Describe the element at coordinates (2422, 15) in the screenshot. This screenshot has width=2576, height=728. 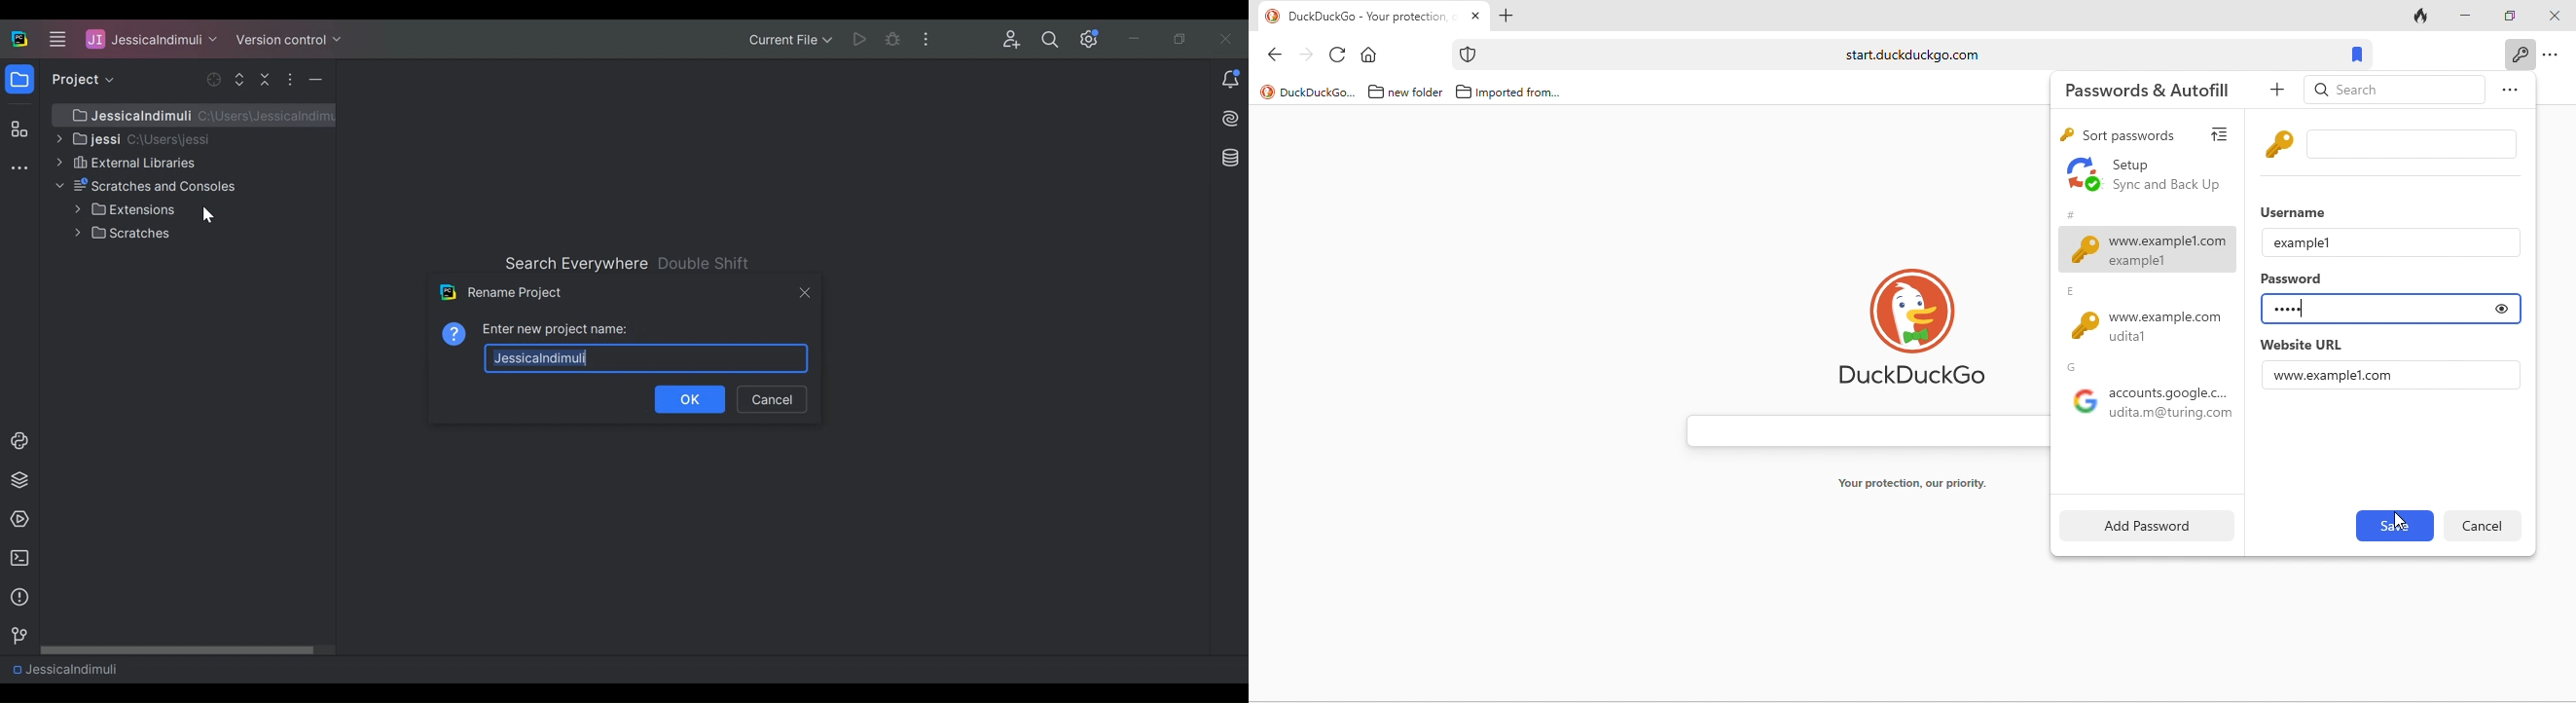
I see `track tab` at that location.